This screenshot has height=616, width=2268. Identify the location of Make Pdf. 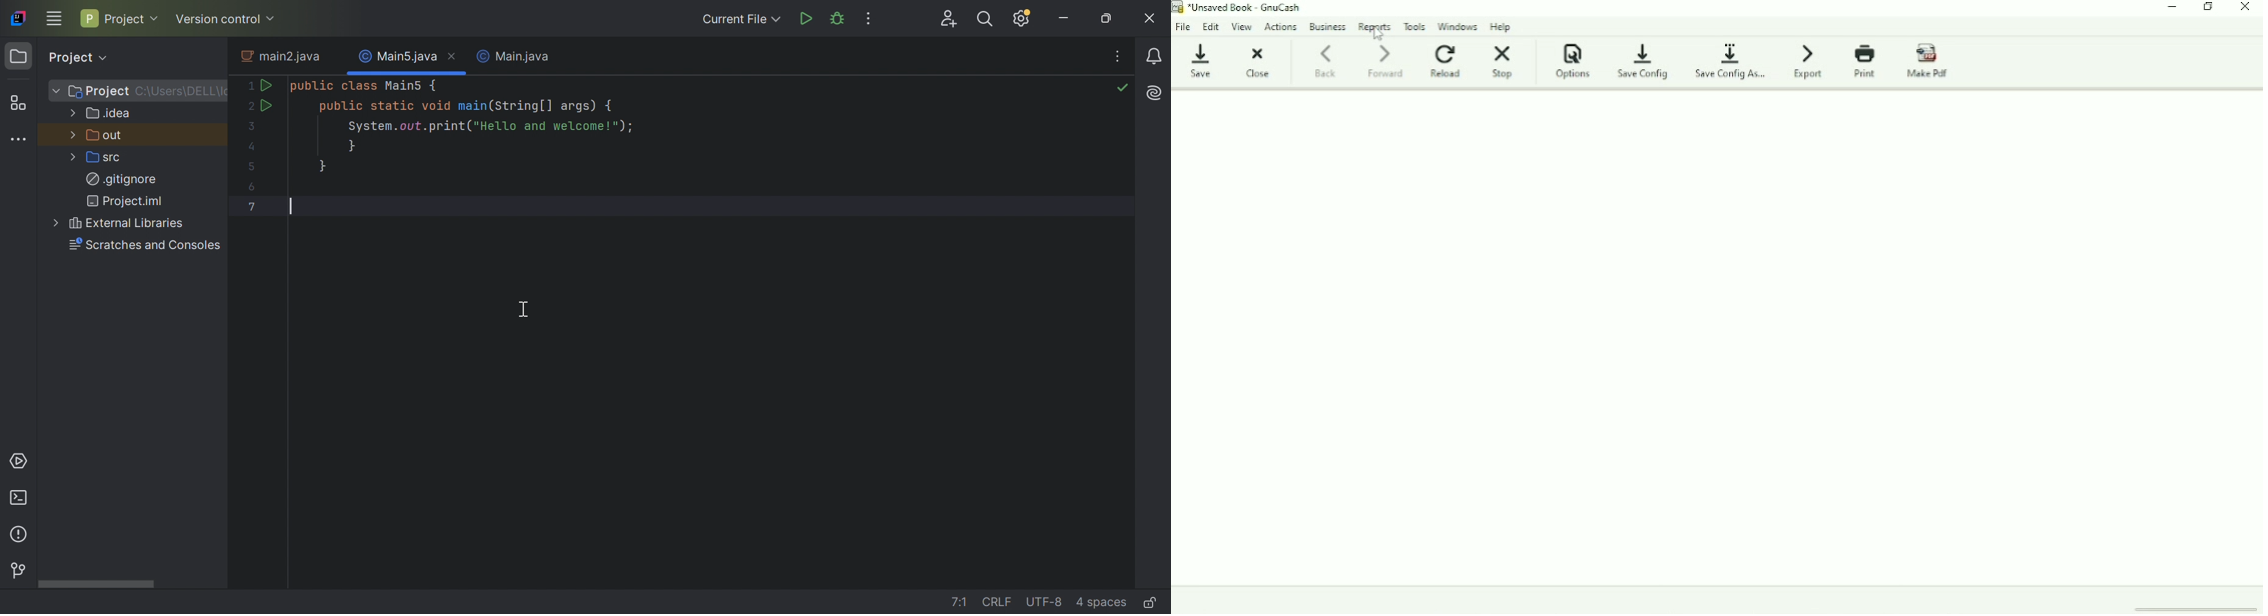
(1931, 61).